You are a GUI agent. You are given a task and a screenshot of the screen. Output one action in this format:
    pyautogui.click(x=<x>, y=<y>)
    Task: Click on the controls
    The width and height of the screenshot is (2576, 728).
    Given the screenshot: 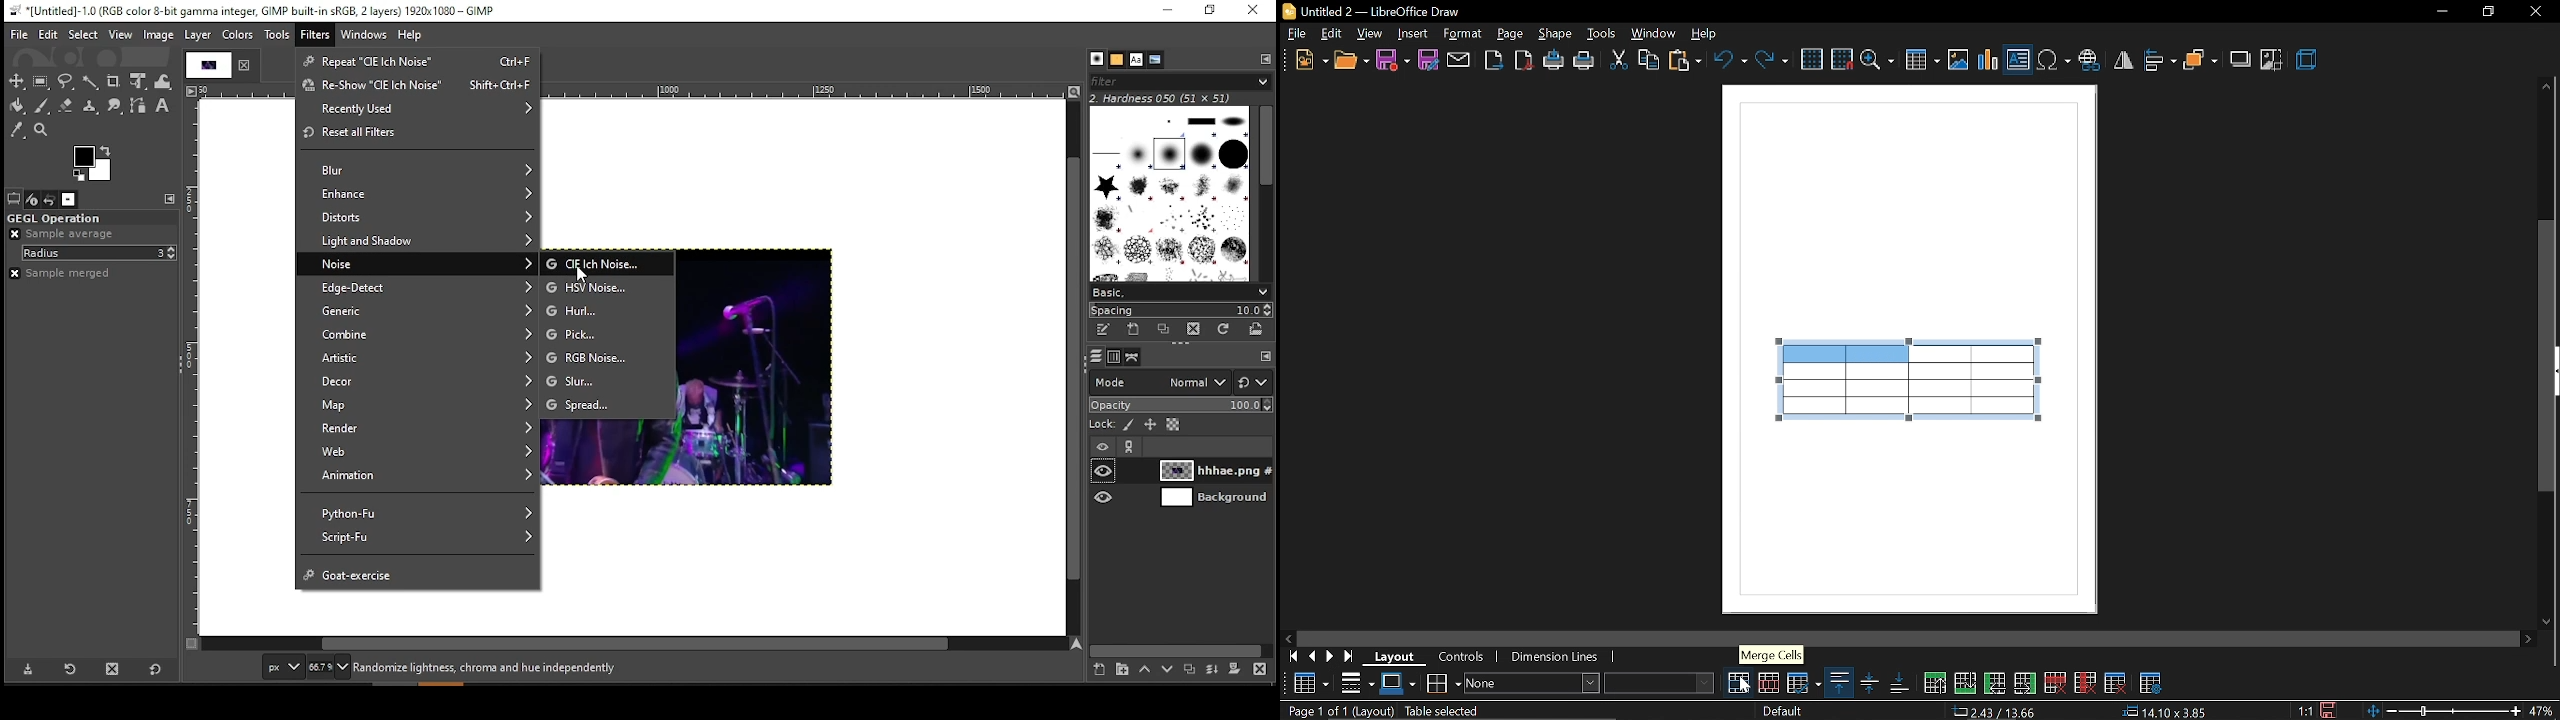 What is the action you would take?
    pyautogui.click(x=1466, y=659)
    